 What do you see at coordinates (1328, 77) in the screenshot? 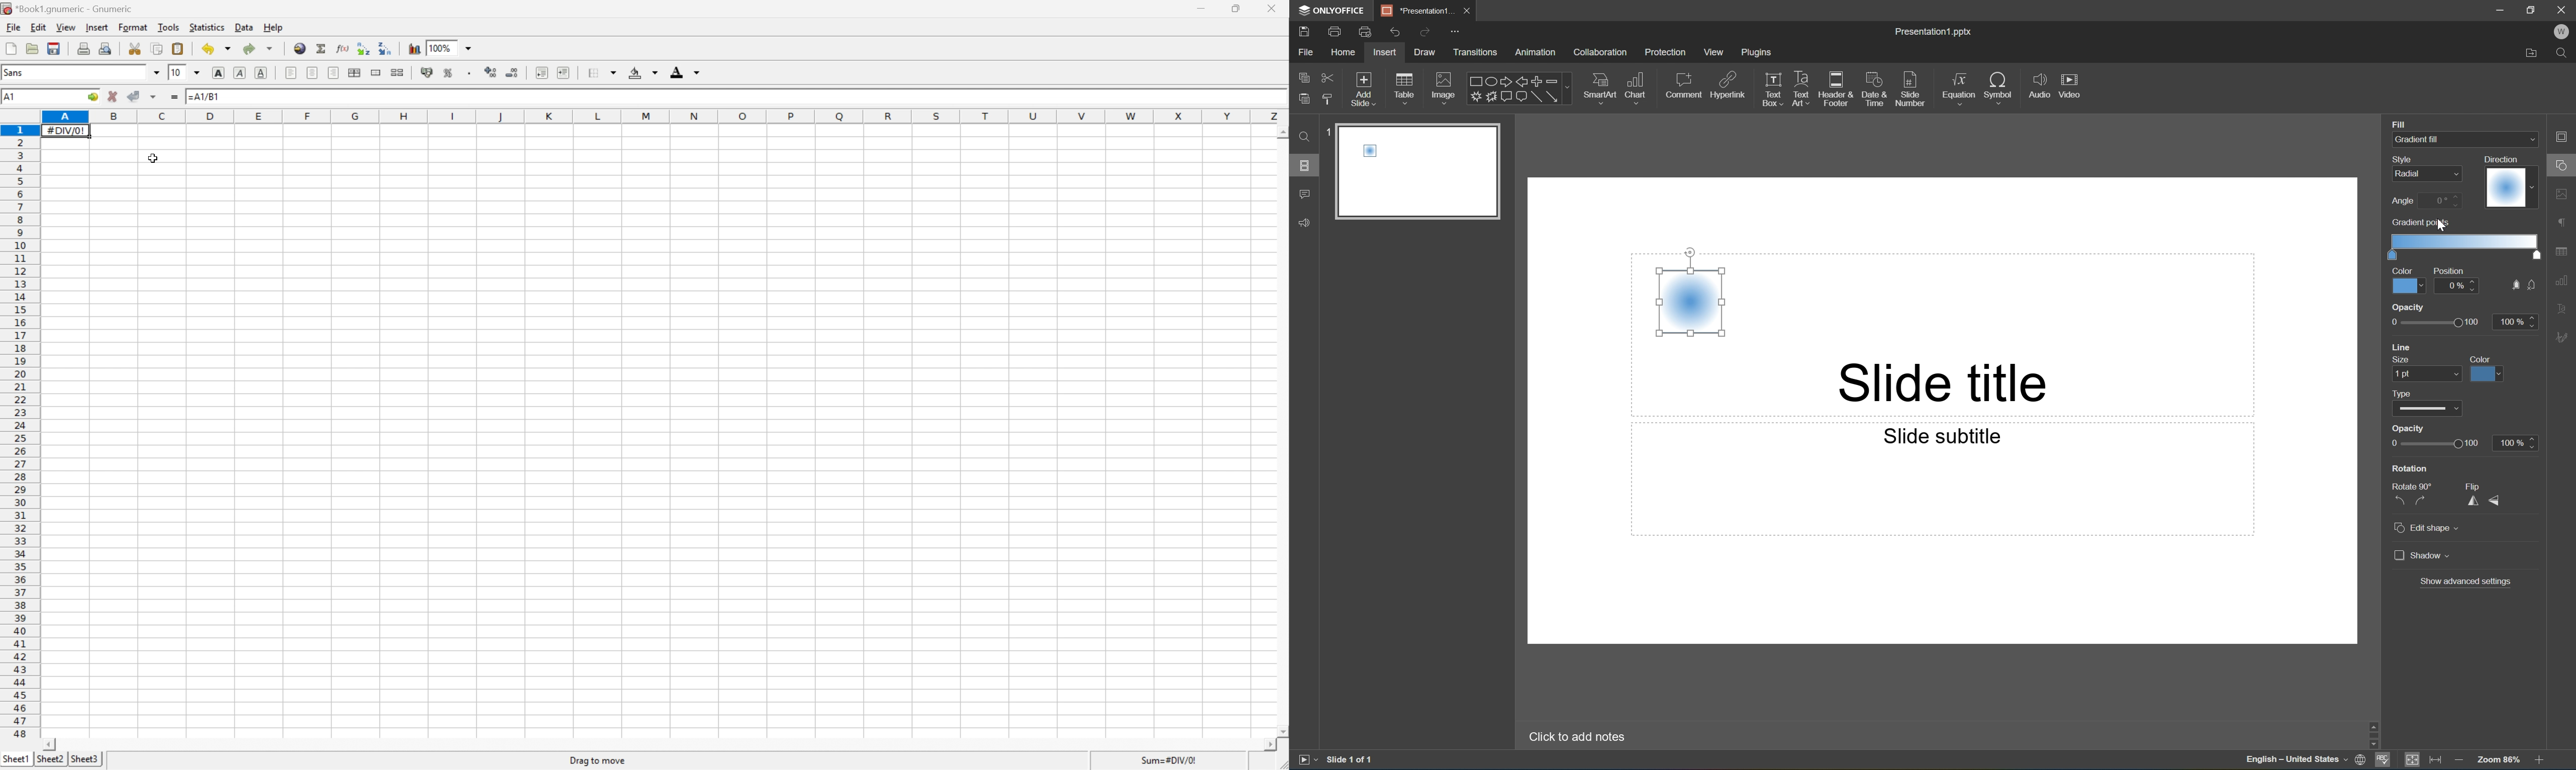
I see `Cut` at bounding box center [1328, 77].